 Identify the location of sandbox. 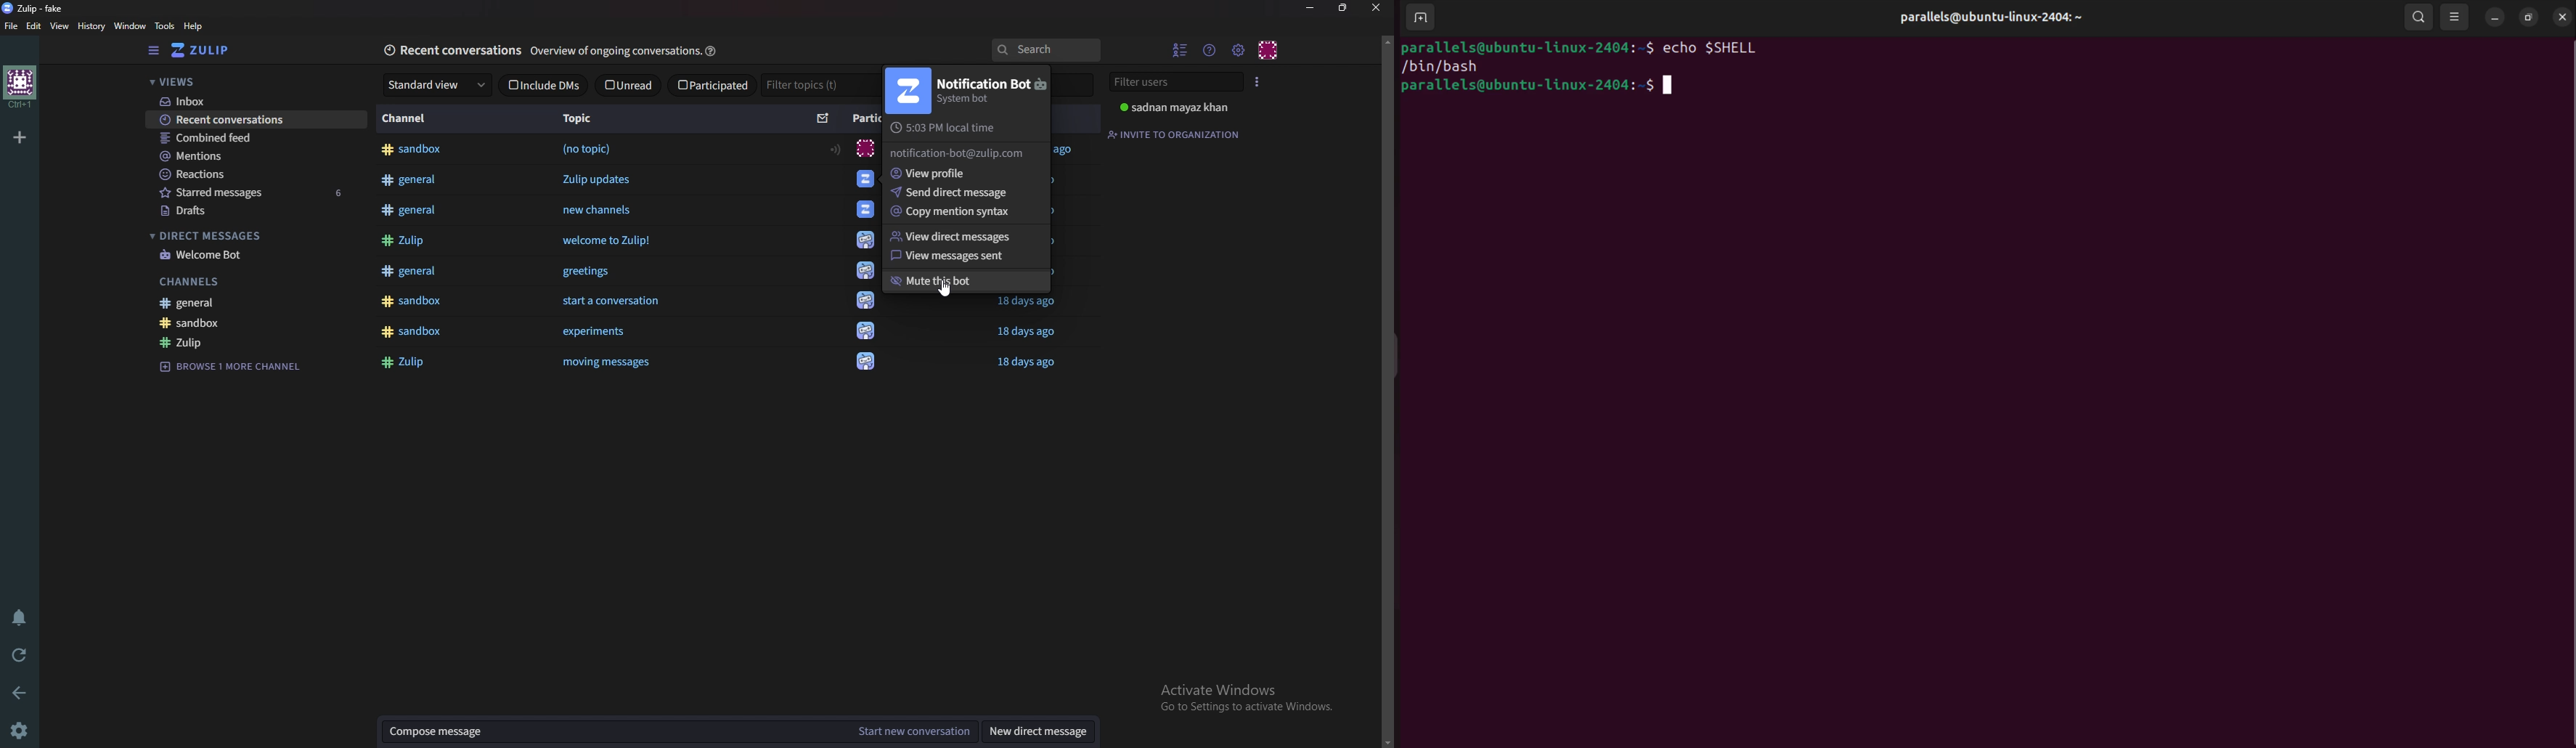
(1038, 301).